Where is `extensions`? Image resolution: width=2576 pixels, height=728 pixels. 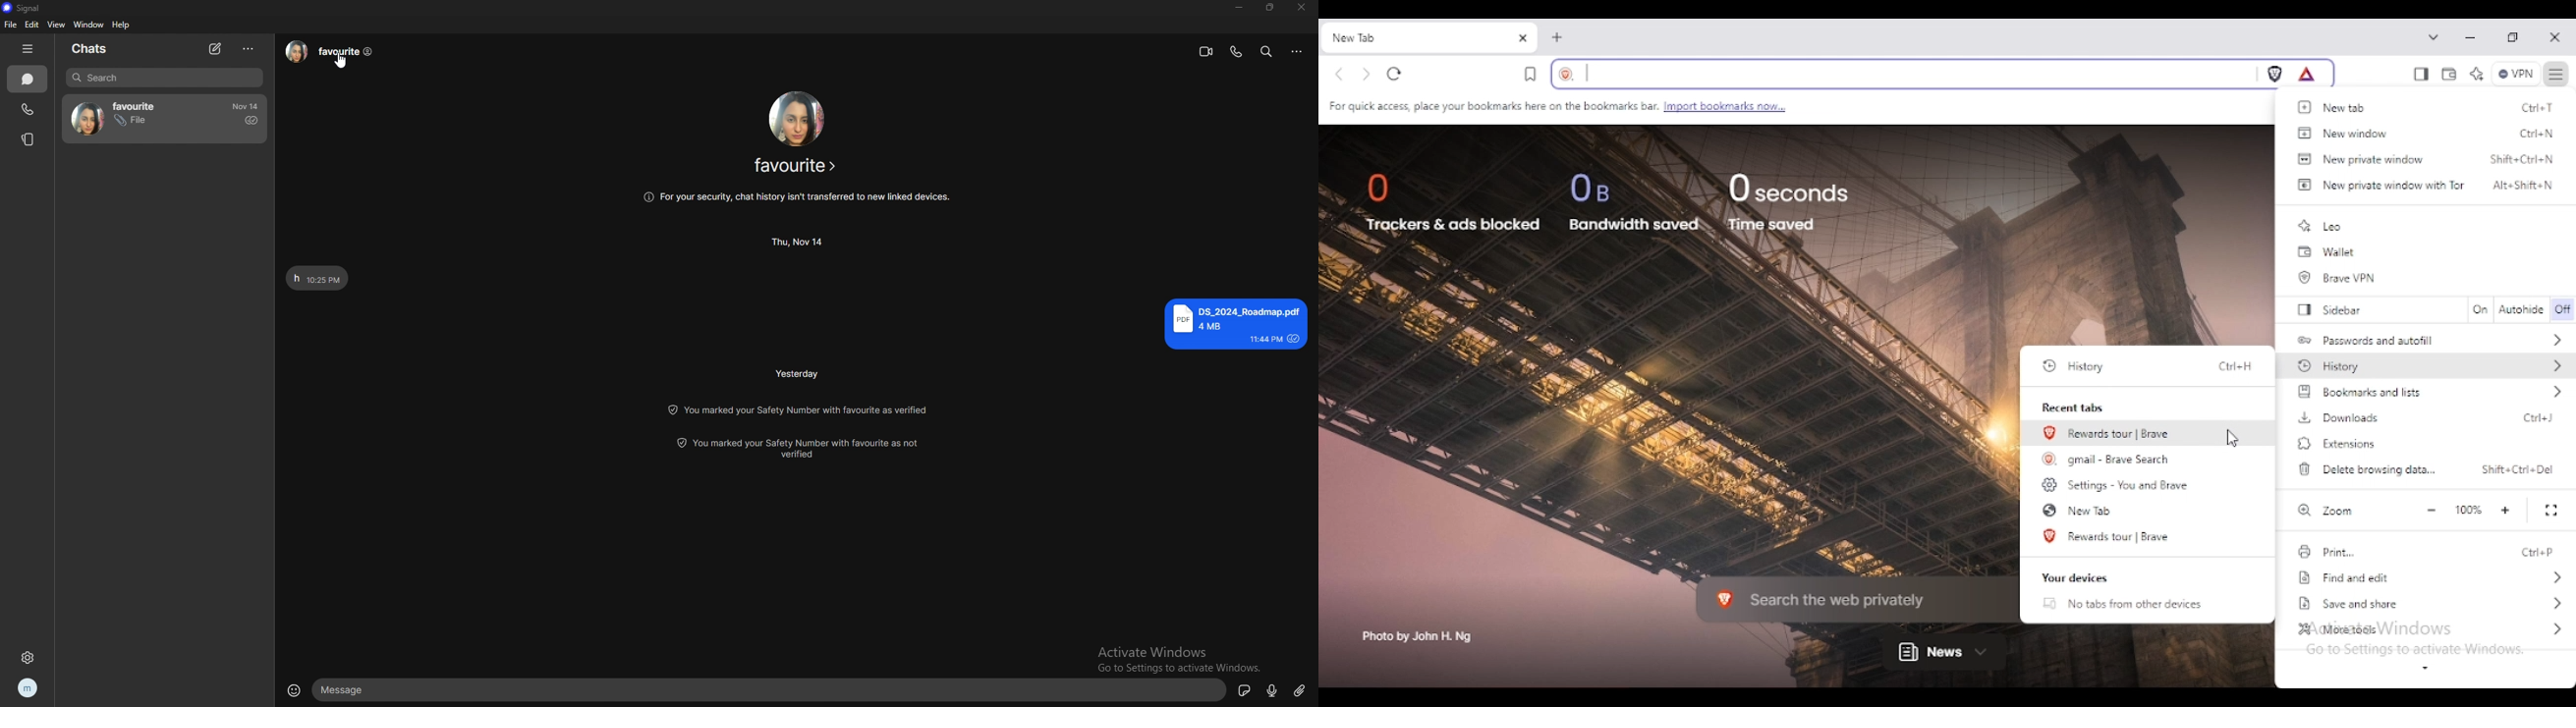 extensions is located at coordinates (2337, 444).